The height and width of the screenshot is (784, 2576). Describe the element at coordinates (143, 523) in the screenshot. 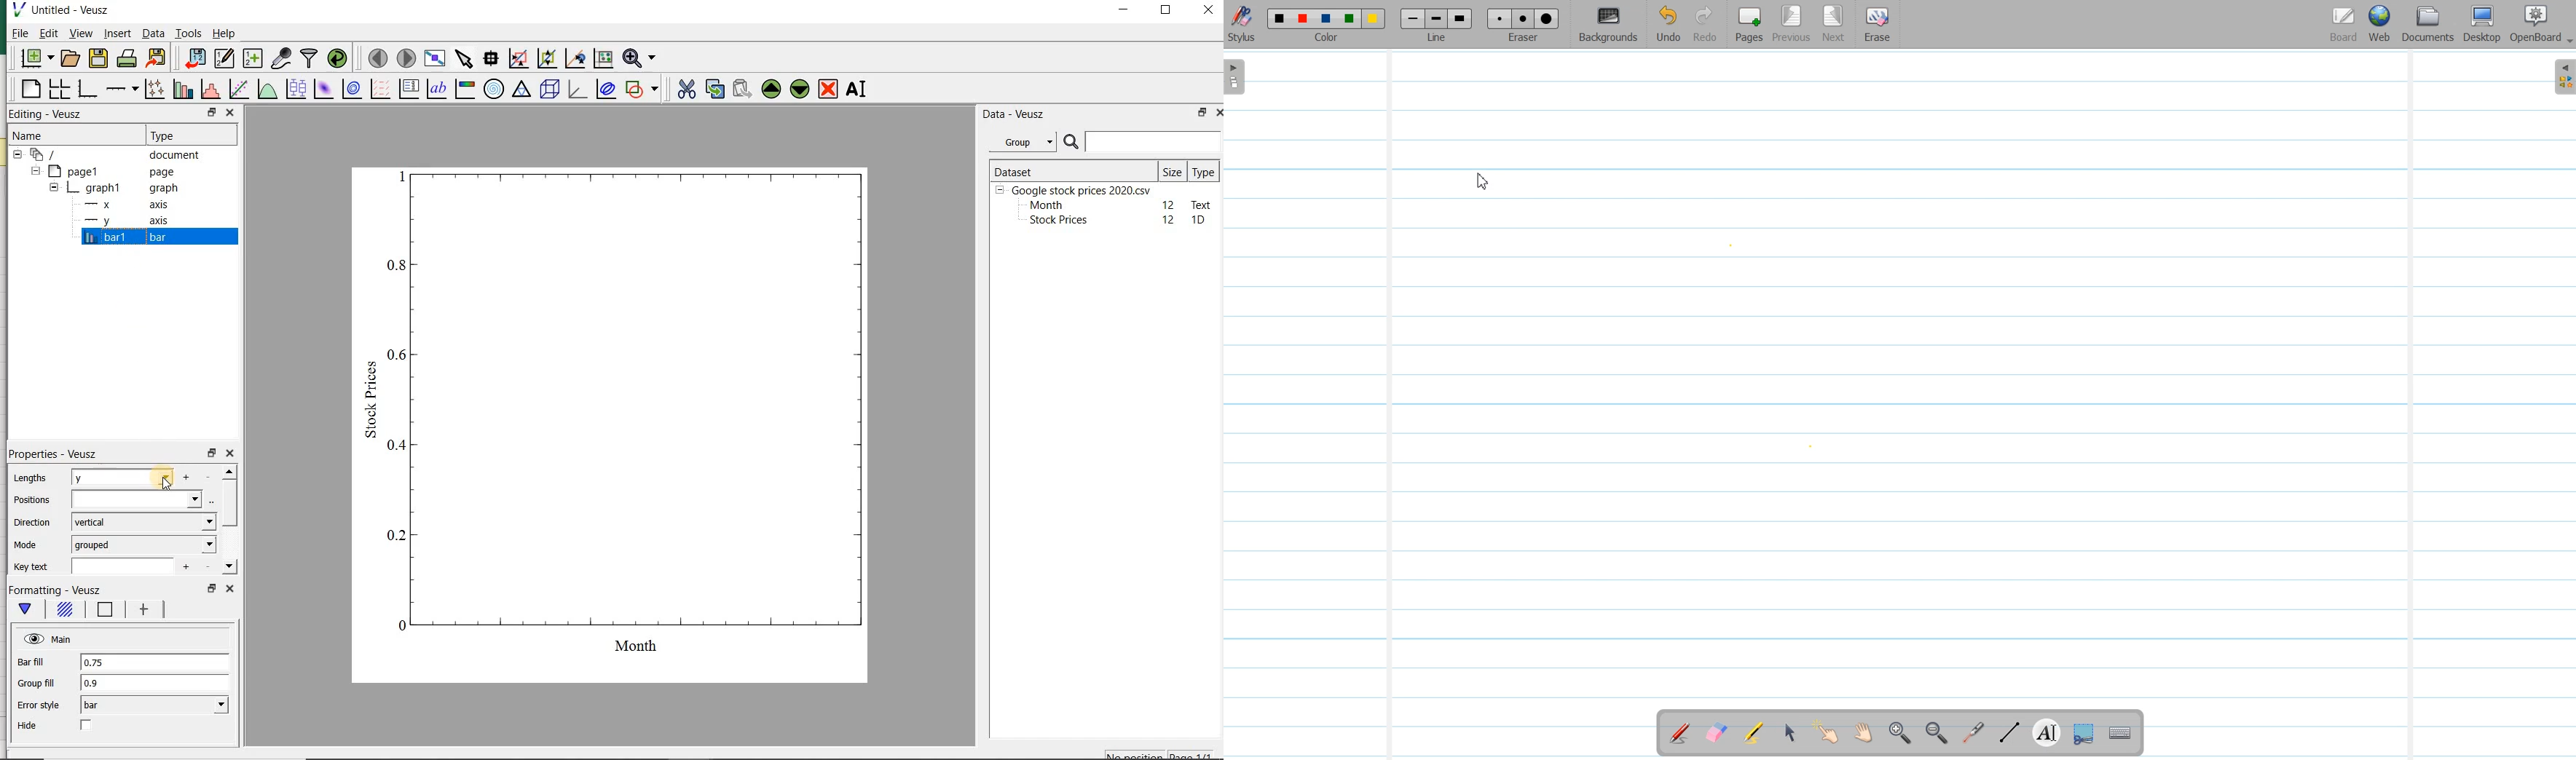

I see `vertical` at that location.